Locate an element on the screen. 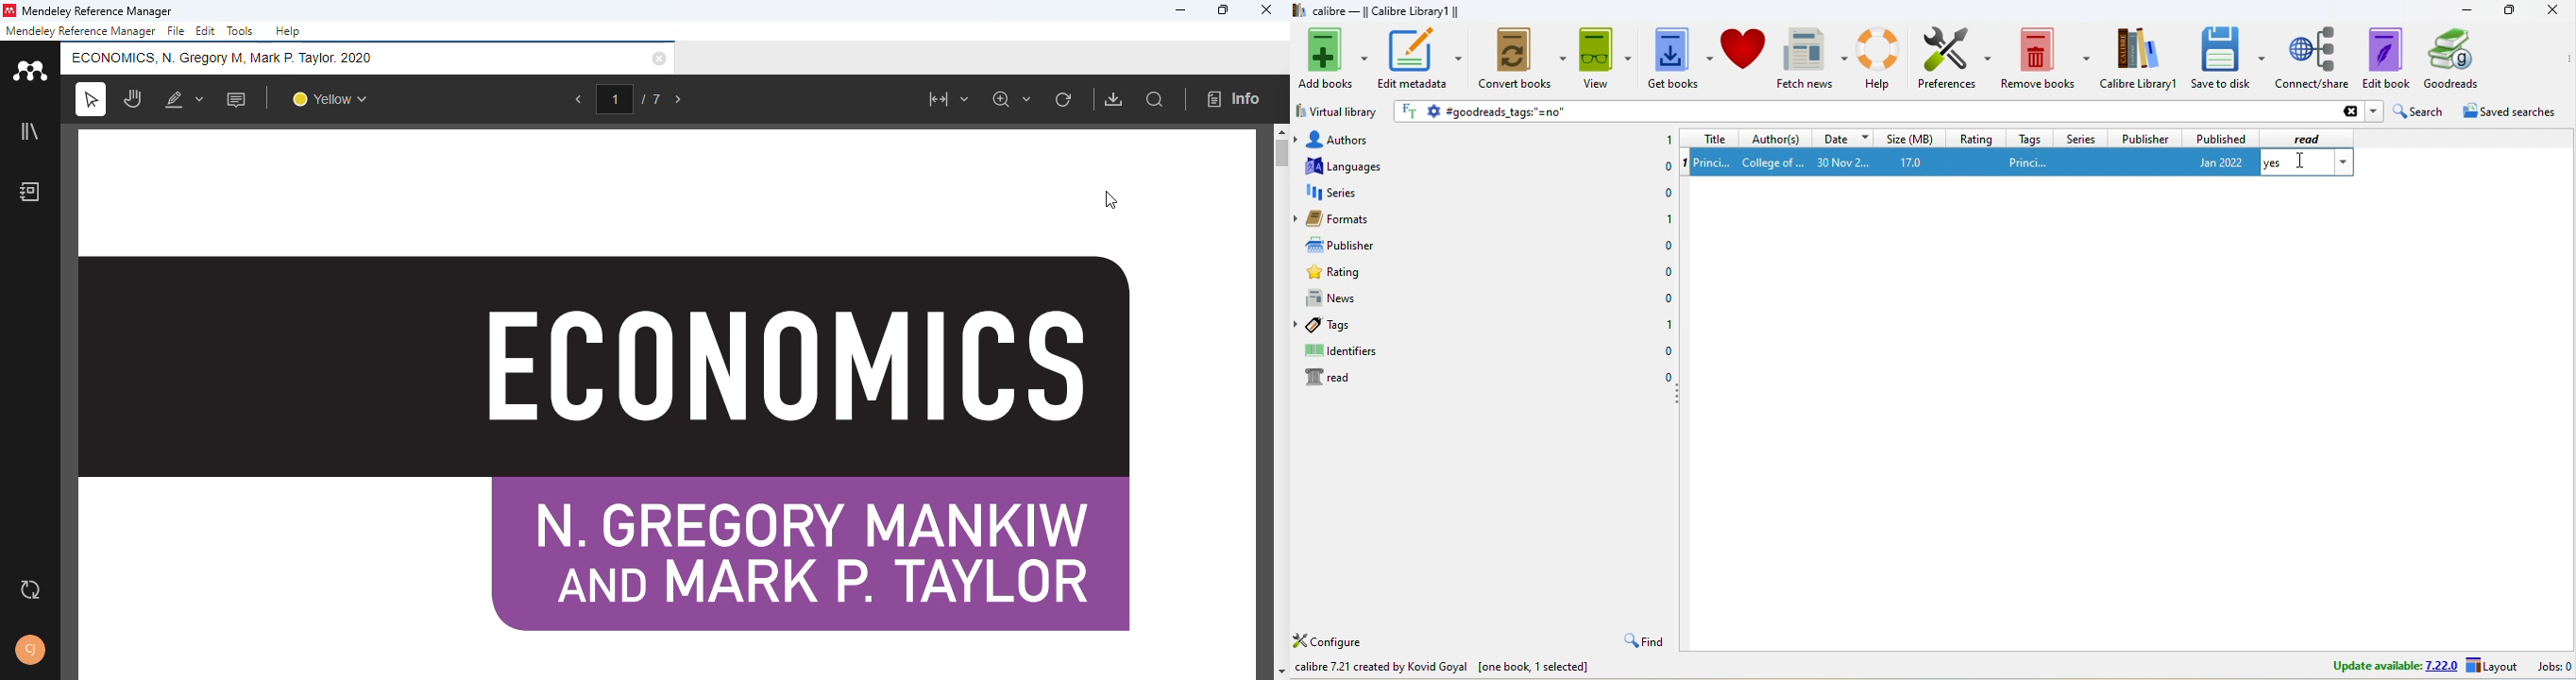 The image size is (2576, 700). goodreads tags ''=no'' is located at coordinates (1904, 111).